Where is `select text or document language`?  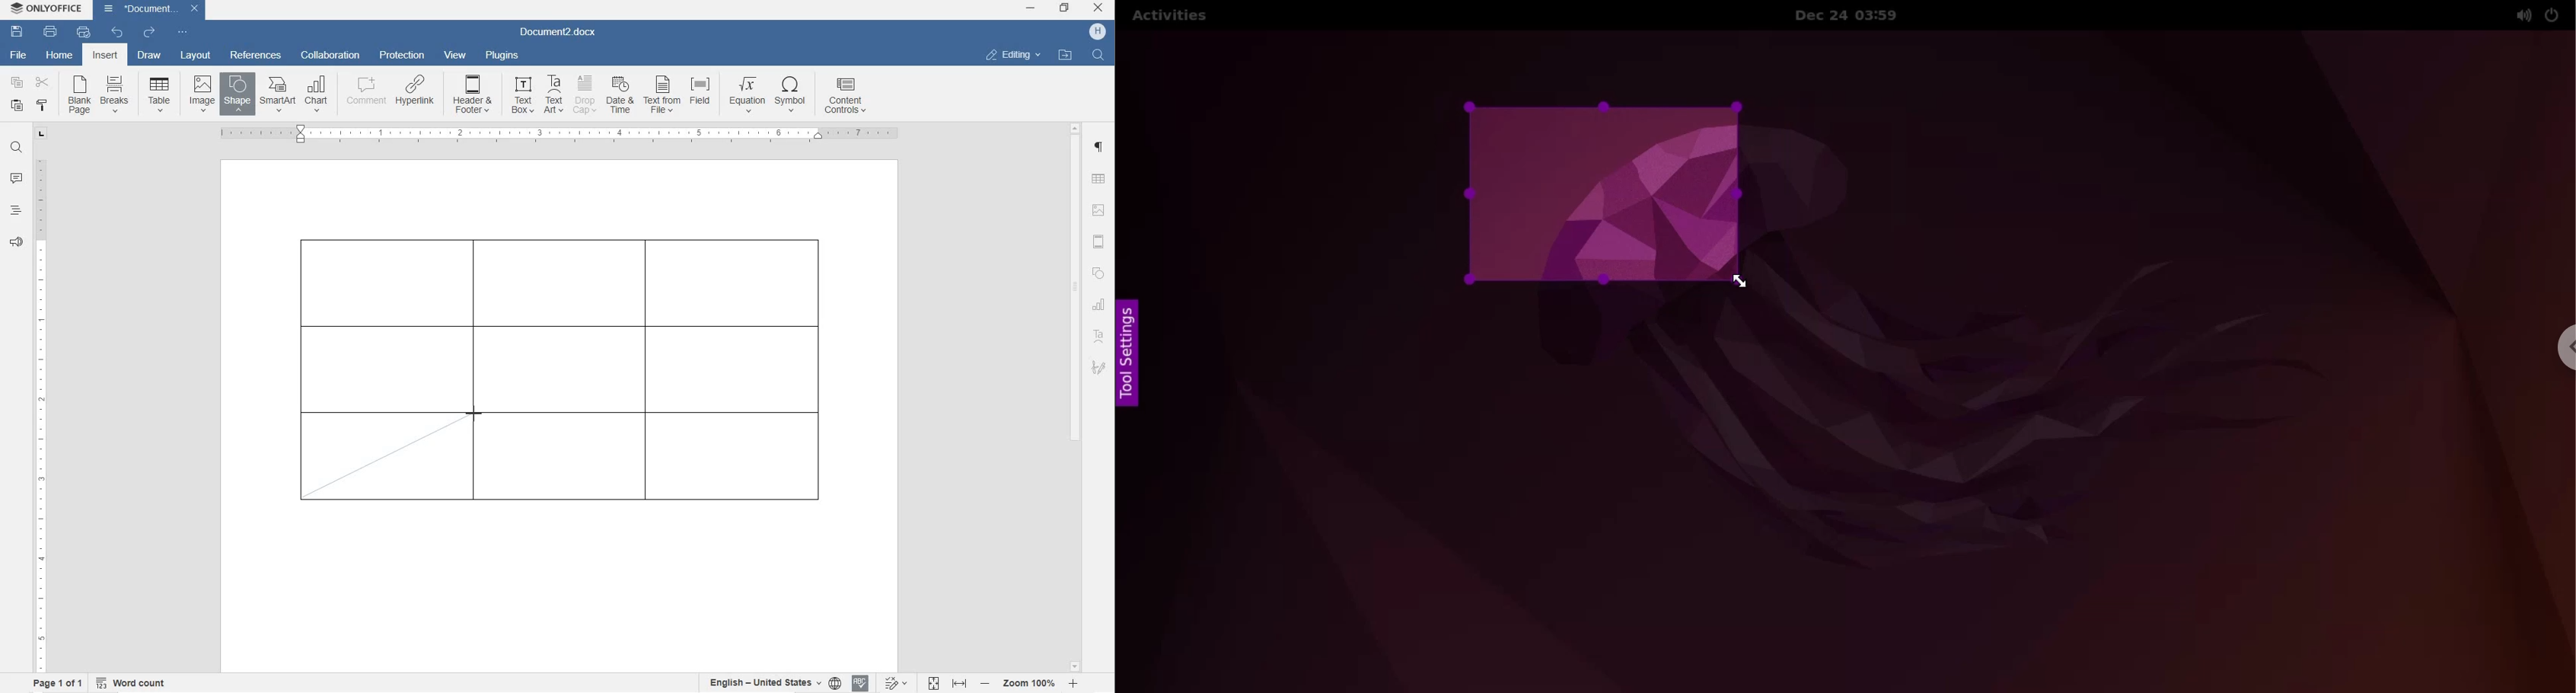
select text or document language is located at coordinates (773, 684).